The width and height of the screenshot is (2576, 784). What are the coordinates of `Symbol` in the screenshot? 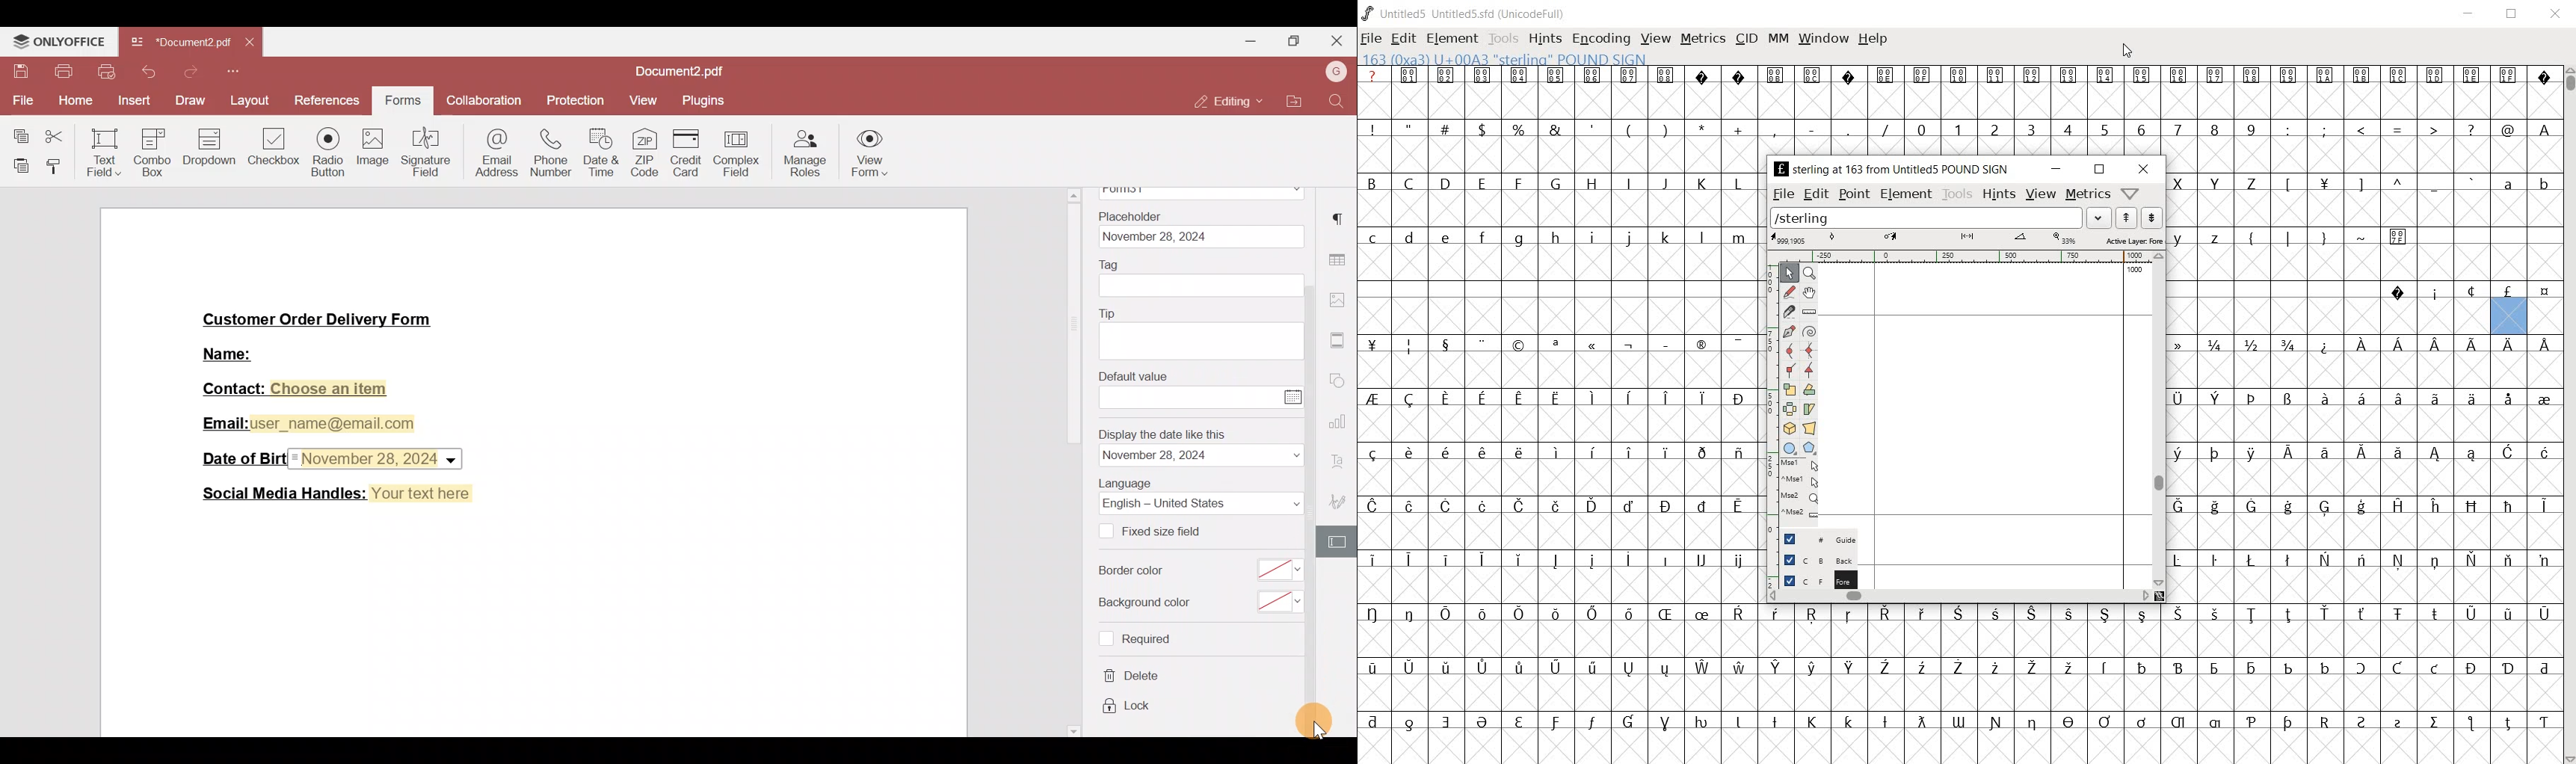 It's located at (1555, 723).